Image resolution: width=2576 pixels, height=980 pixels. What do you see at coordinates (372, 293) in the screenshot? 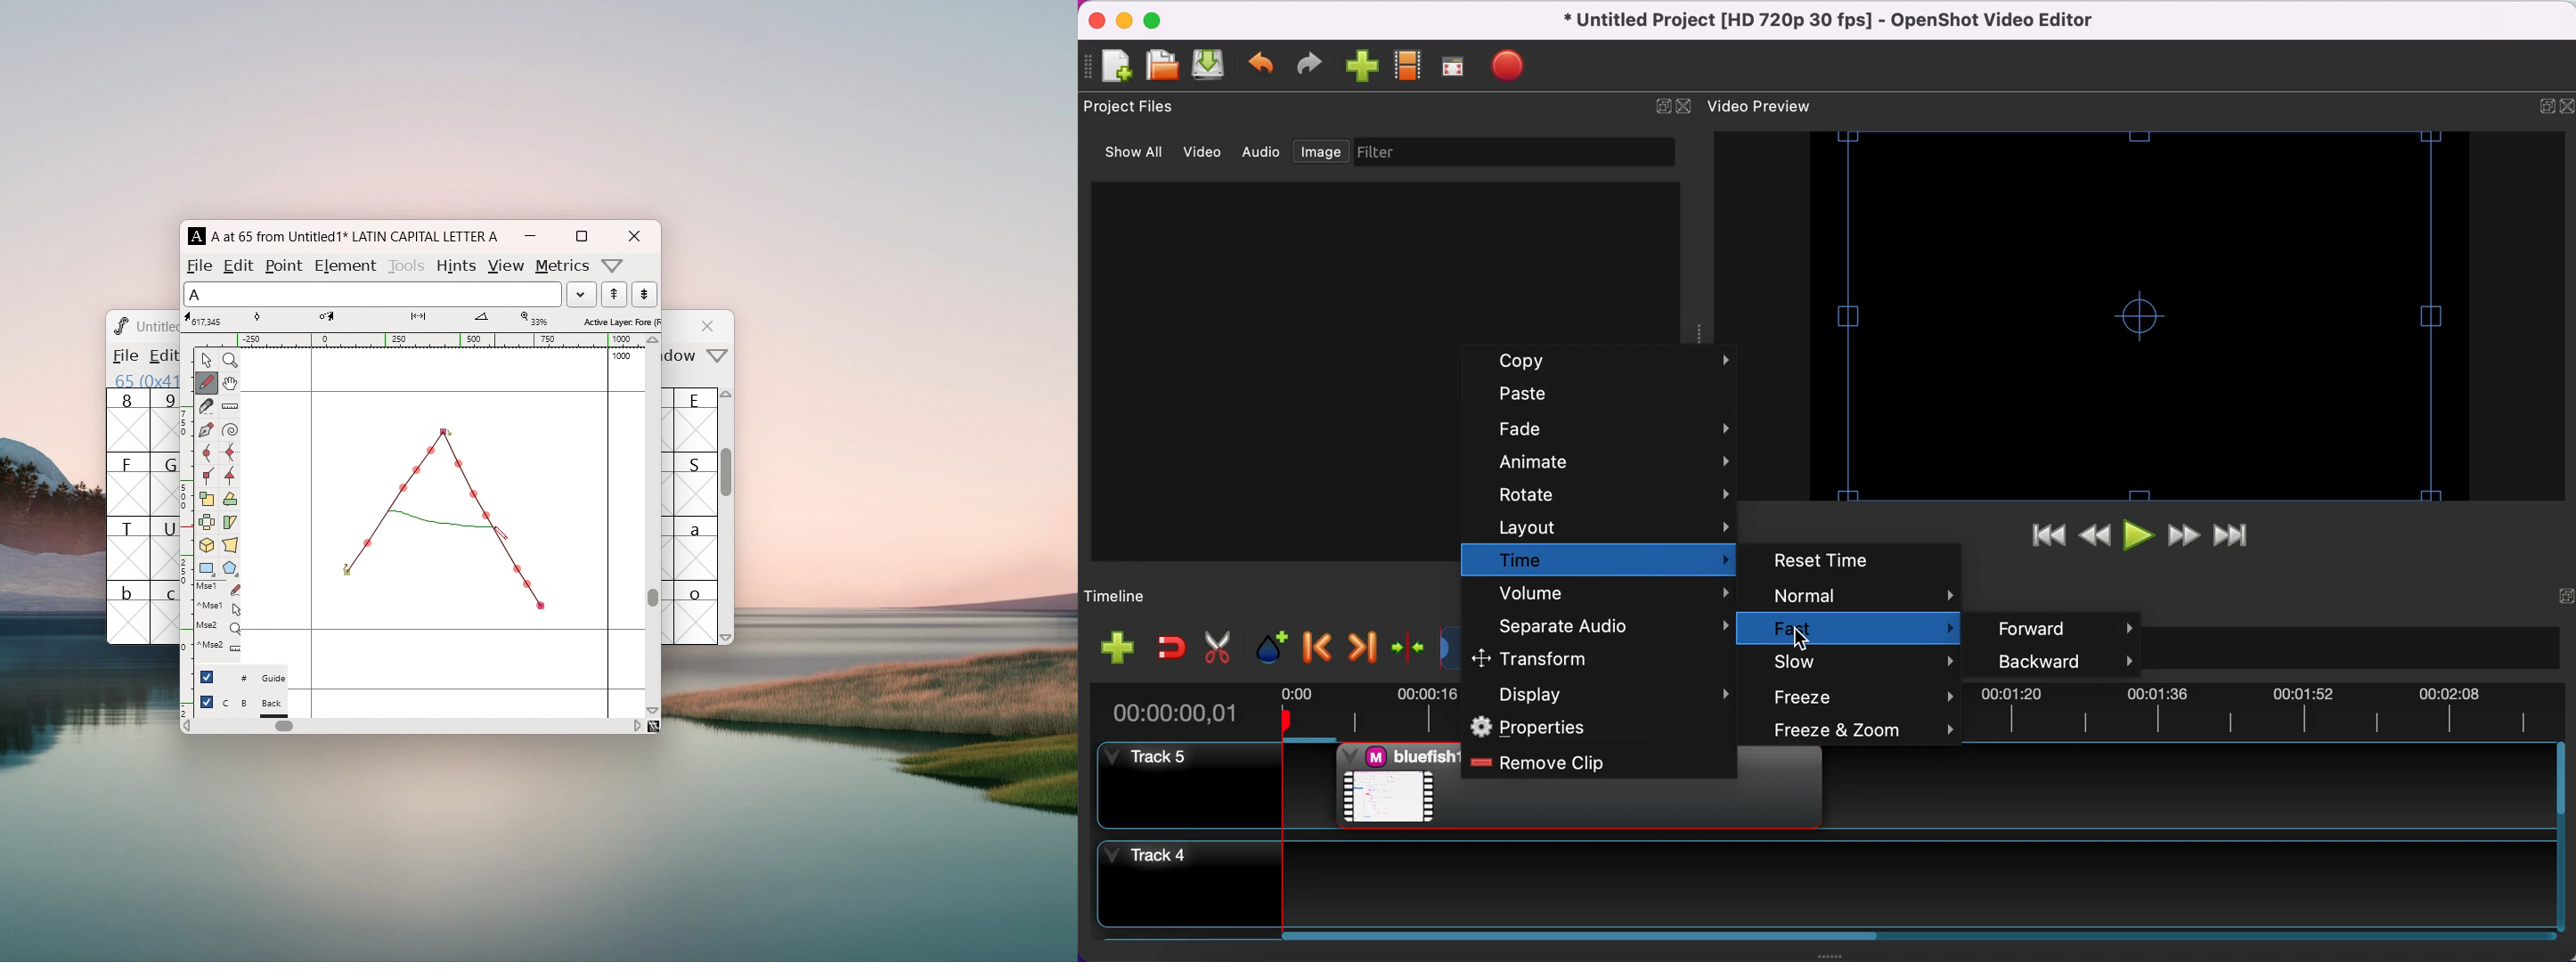
I see `selected letter` at bounding box center [372, 293].